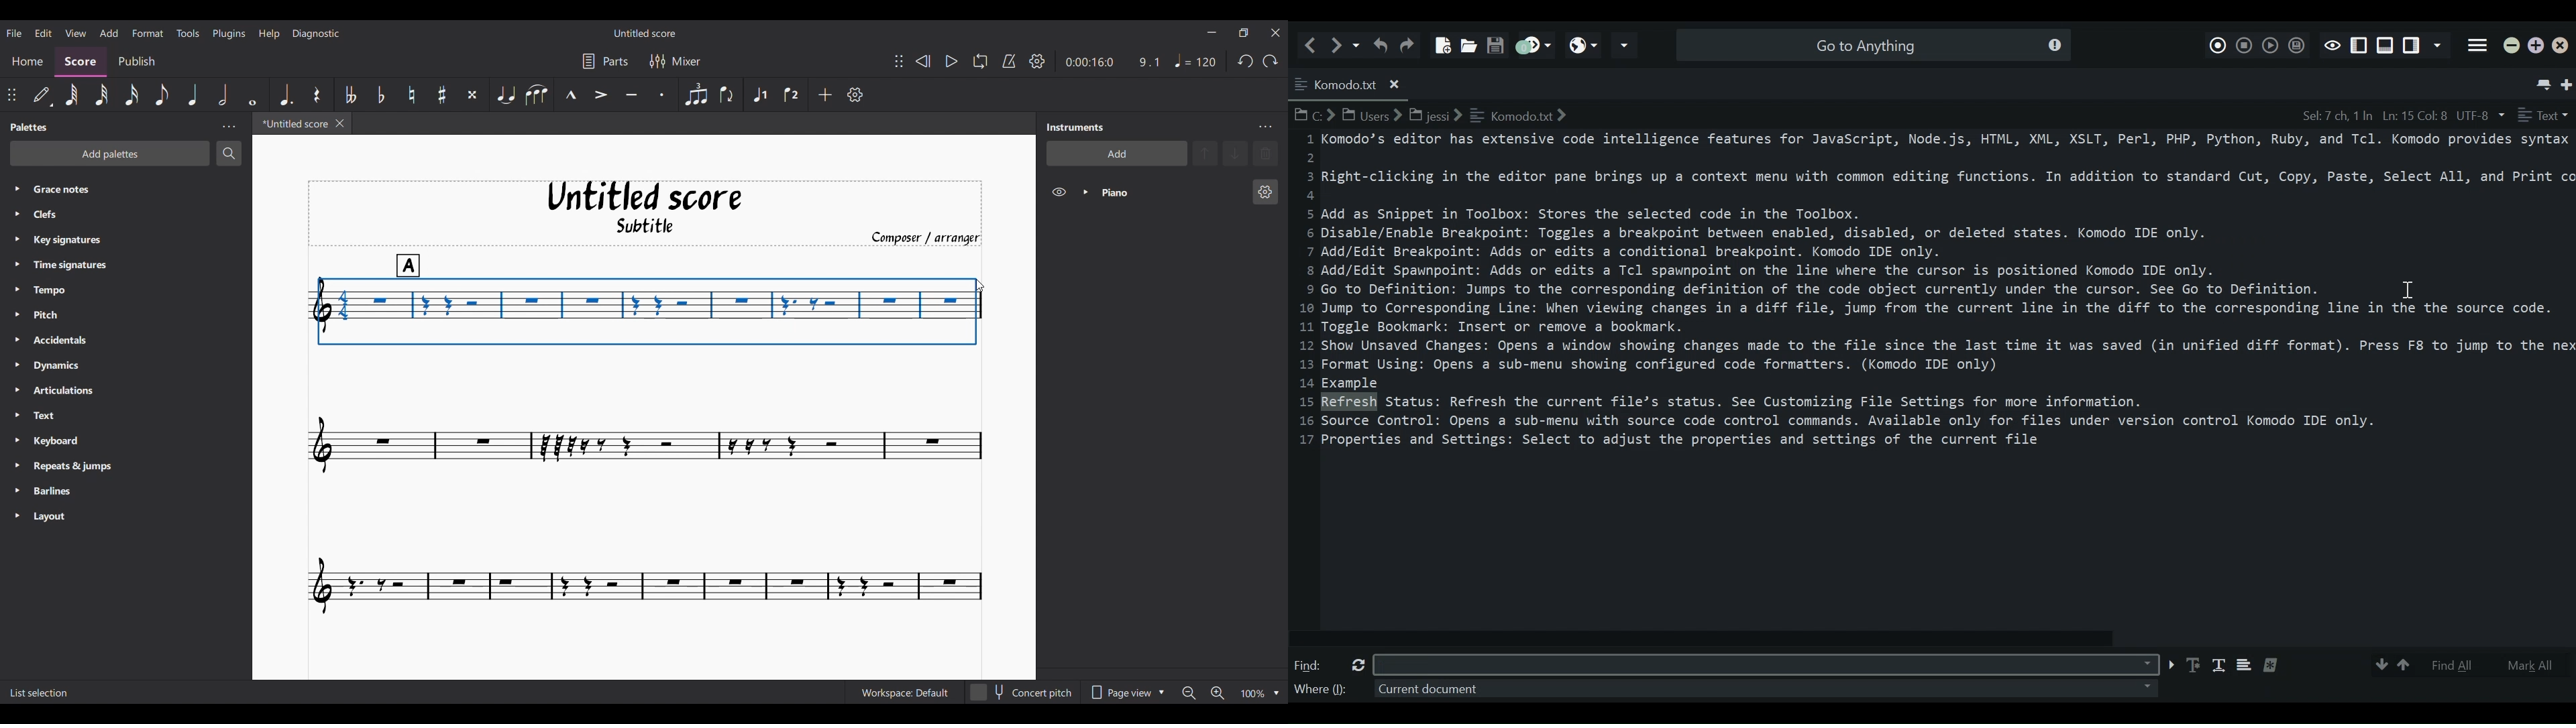 This screenshot has height=728, width=2576. What do you see at coordinates (727, 95) in the screenshot?
I see `Flip direction` at bounding box center [727, 95].